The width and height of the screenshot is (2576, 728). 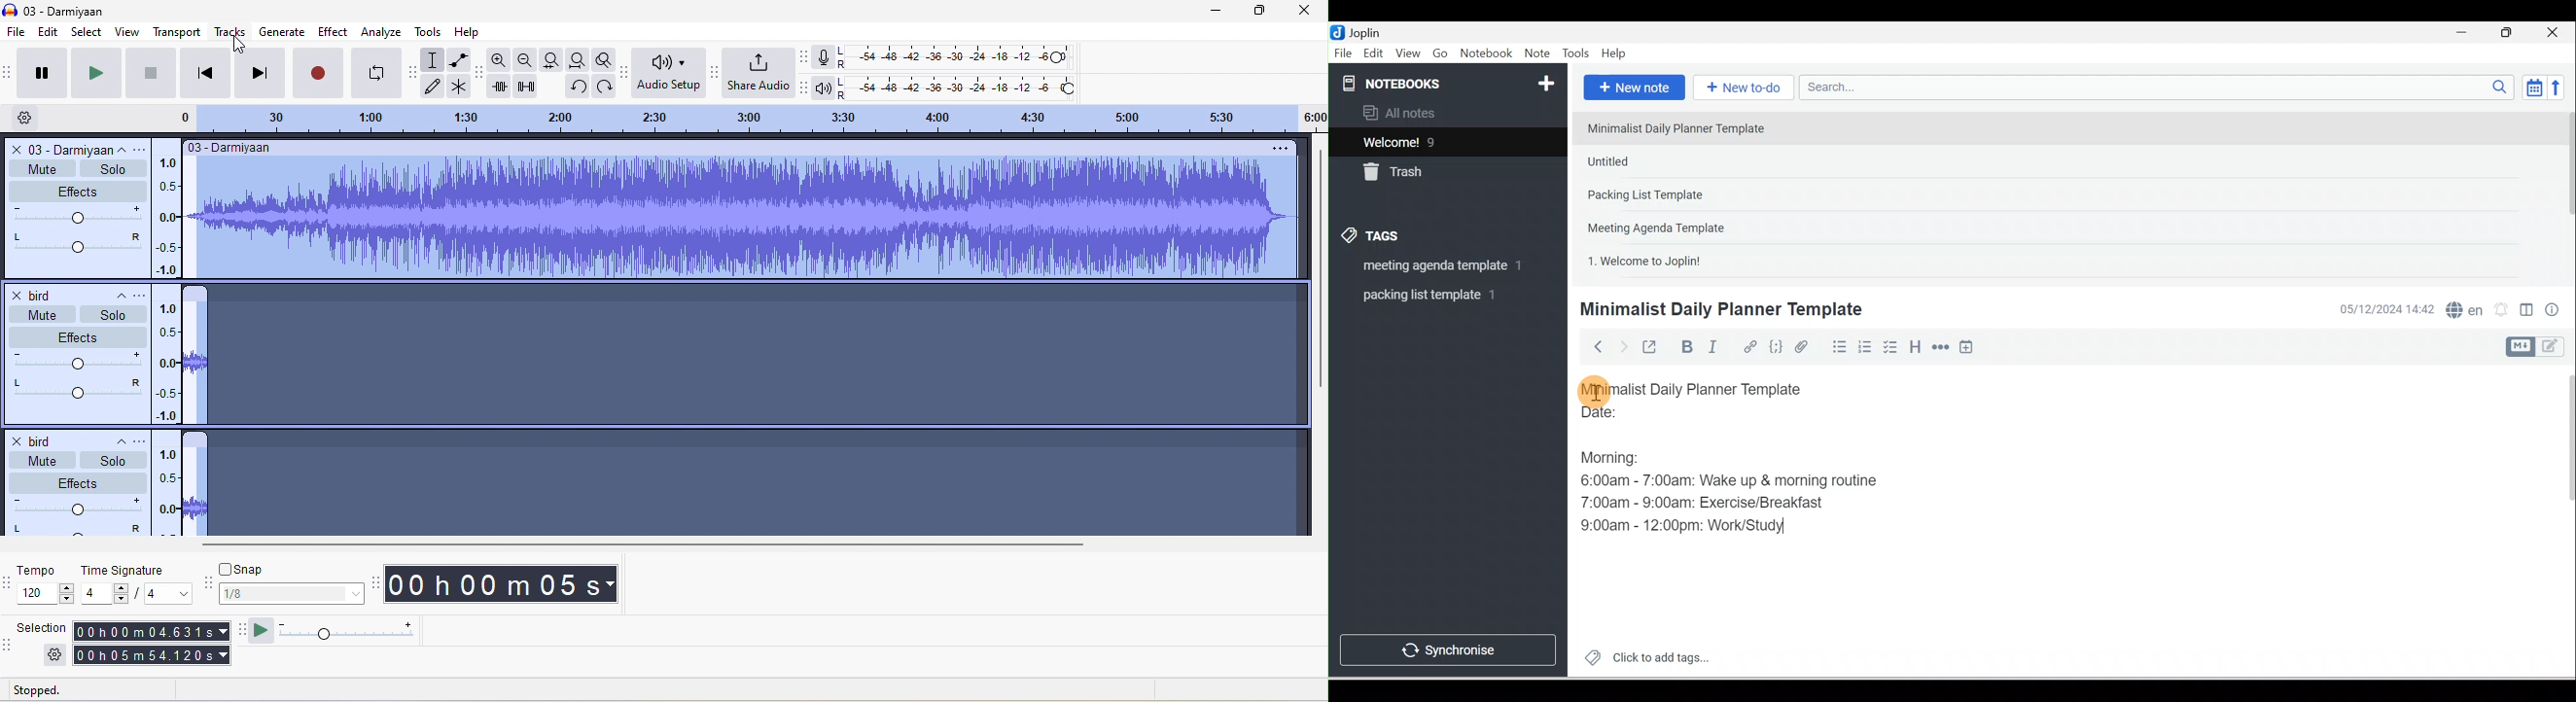 I want to click on Notebooks, so click(x=1451, y=81).